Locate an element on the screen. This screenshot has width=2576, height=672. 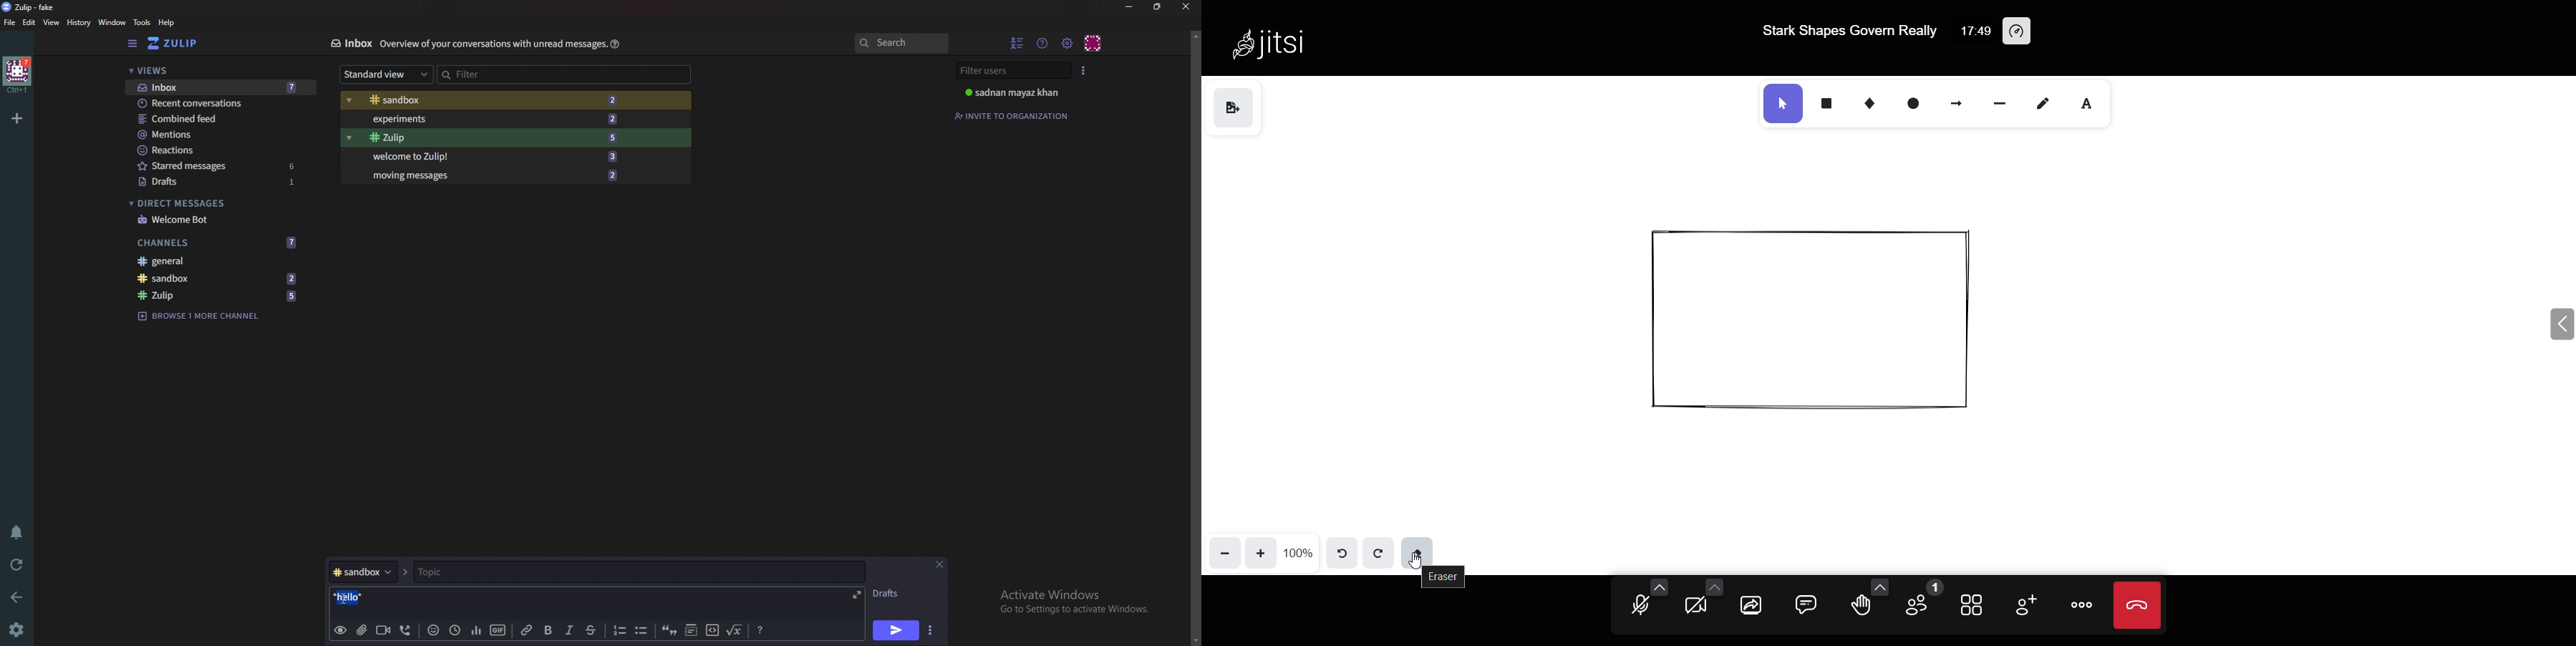
line is located at coordinates (1998, 102).